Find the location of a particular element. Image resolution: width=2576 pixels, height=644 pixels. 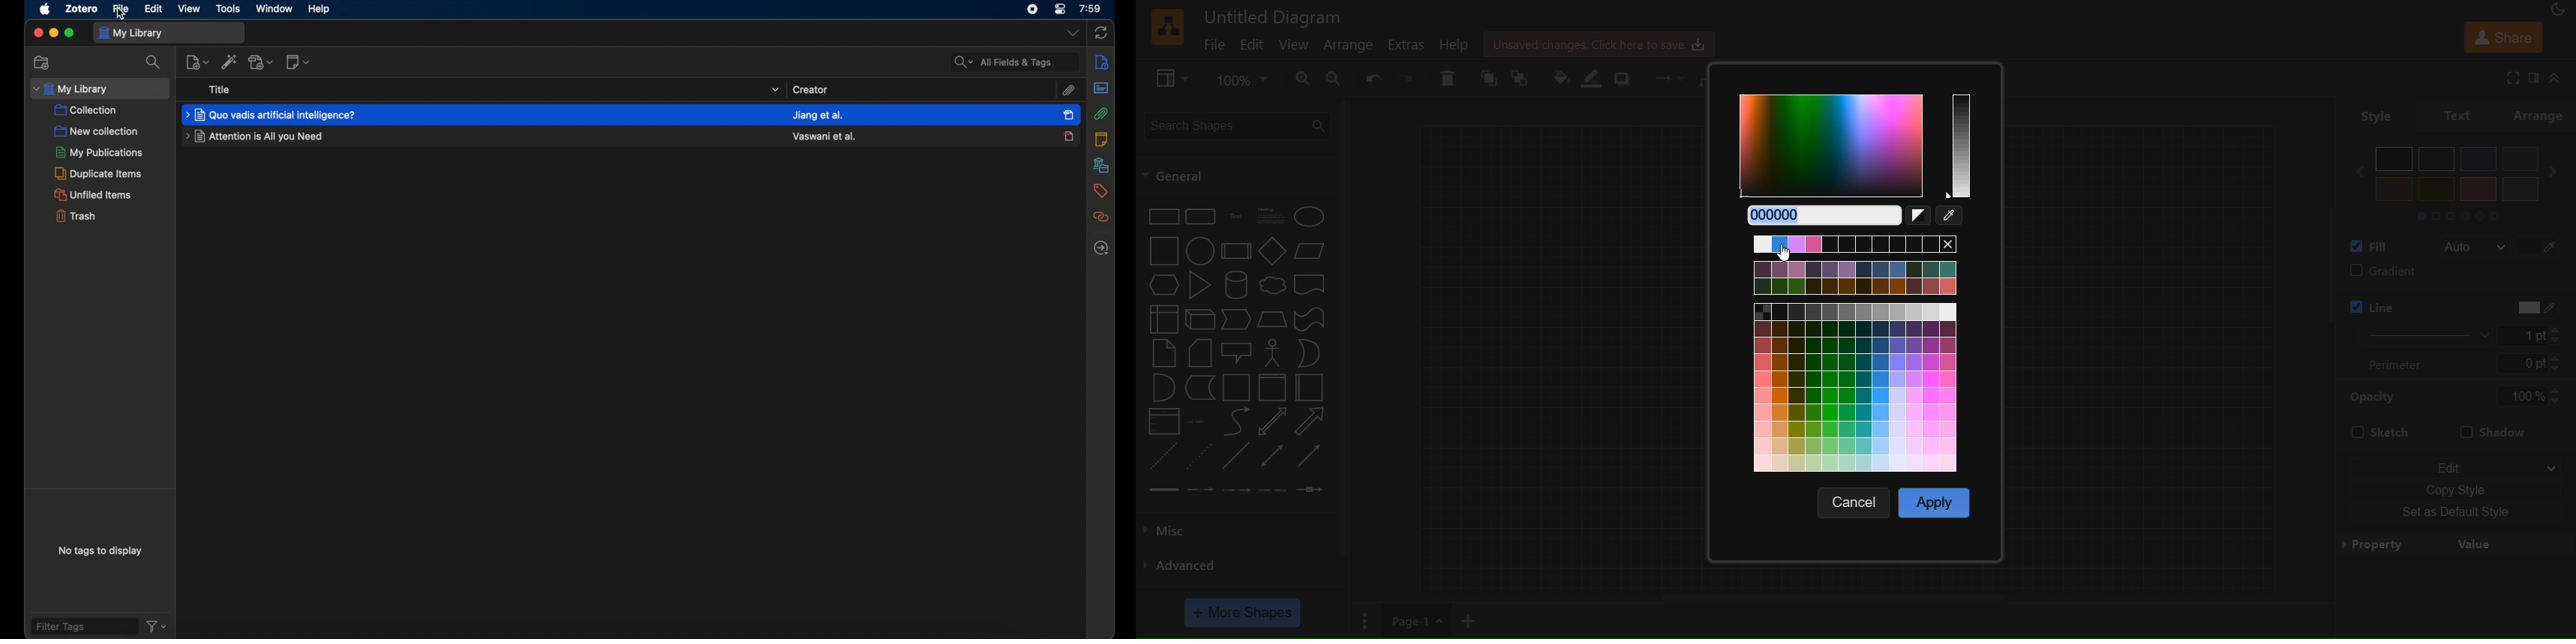

line color is located at coordinates (2406, 303).